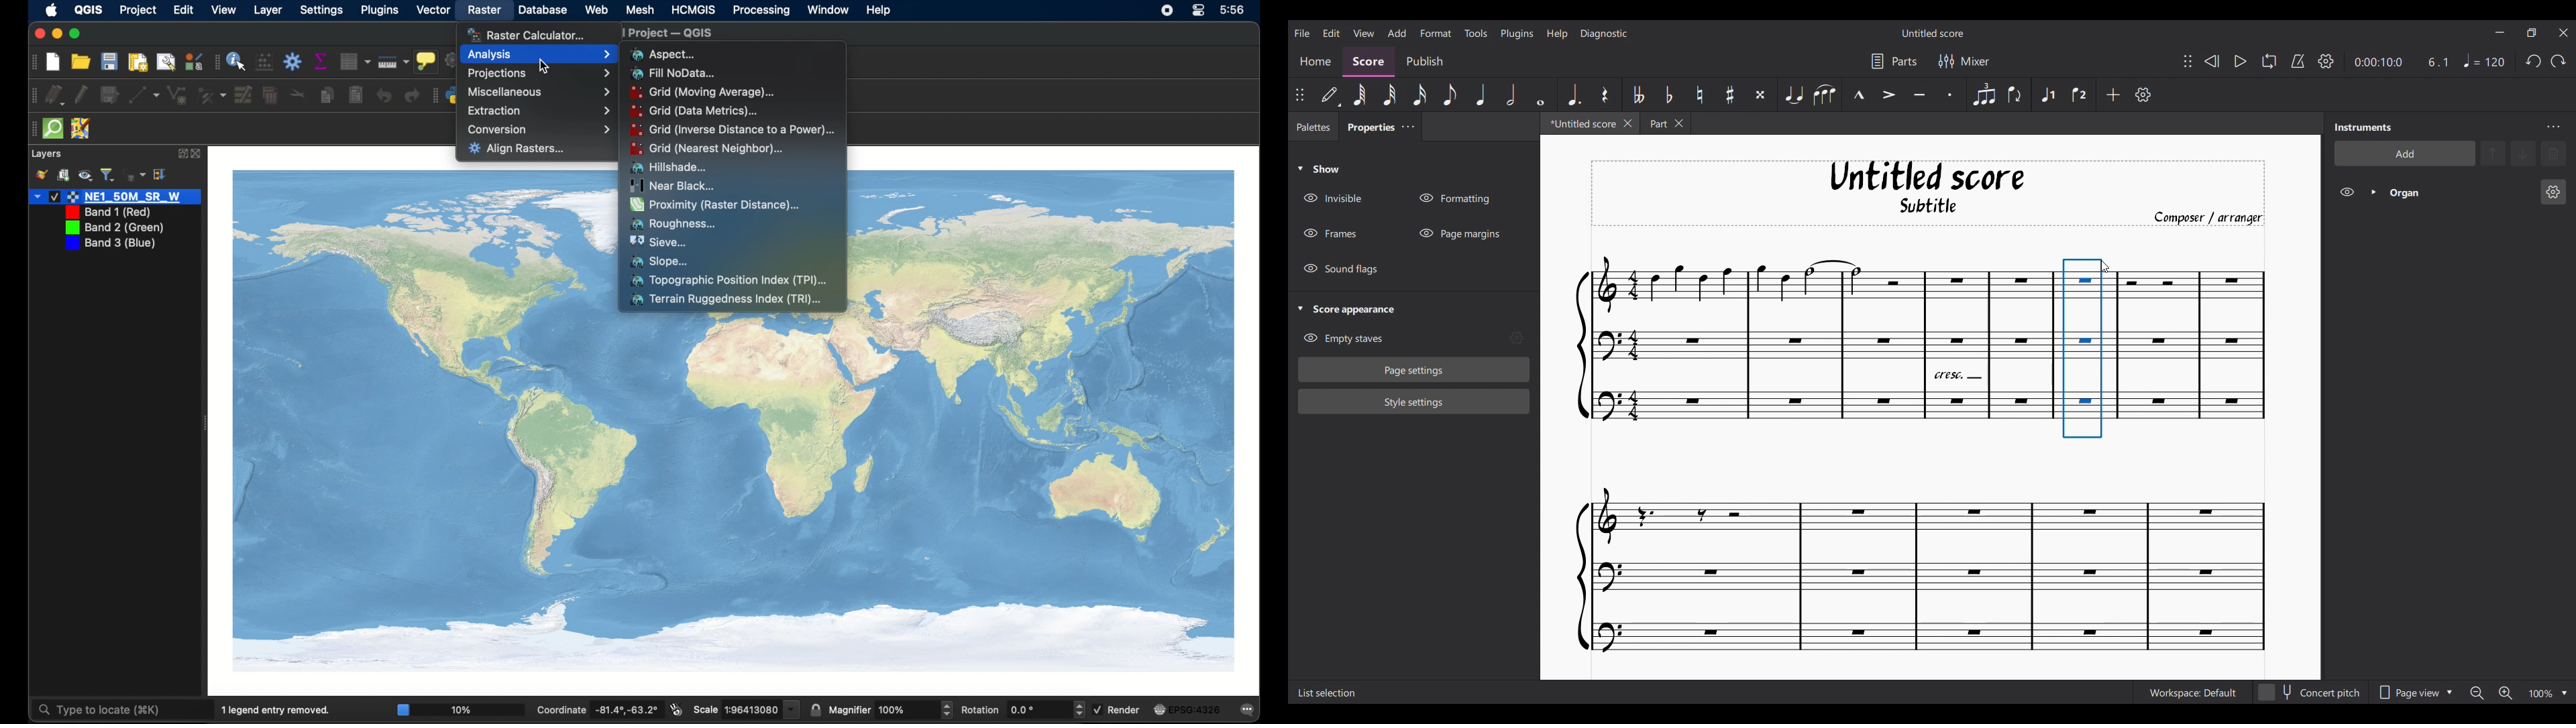  What do you see at coordinates (881, 710) in the screenshot?
I see `magnifier` at bounding box center [881, 710].